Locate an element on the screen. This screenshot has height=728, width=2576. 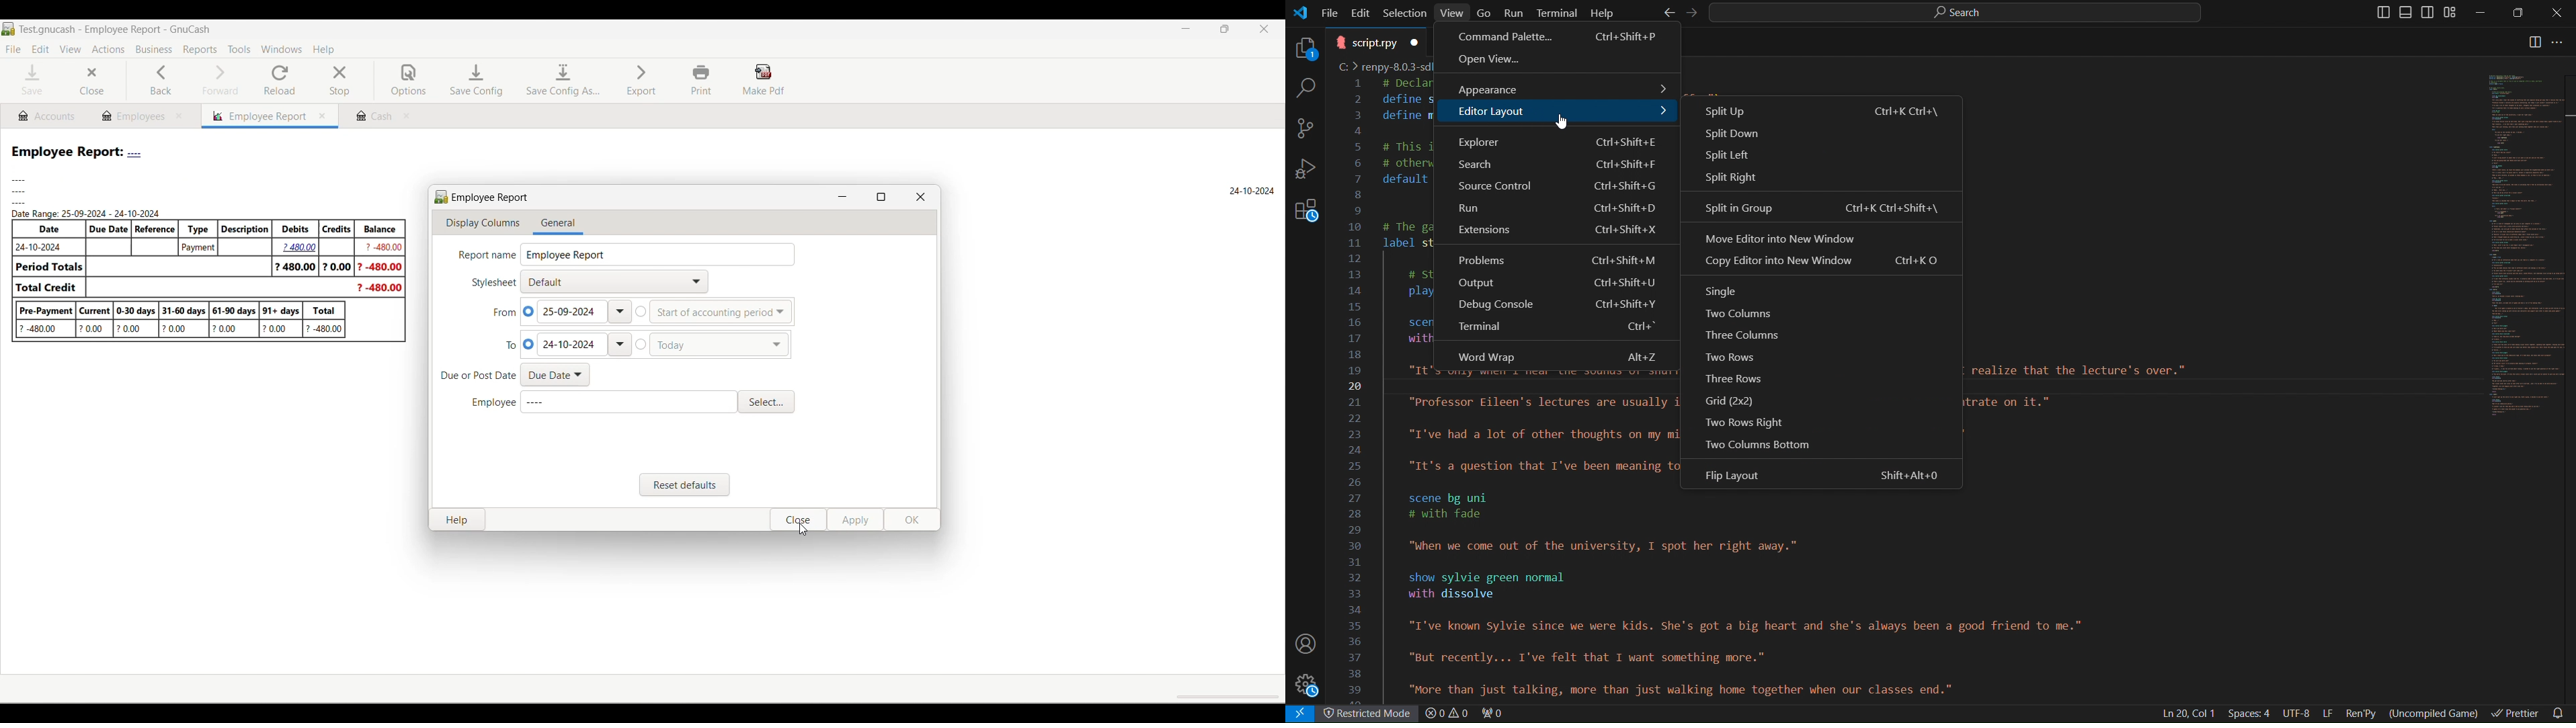
Search bar is located at coordinates (1952, 12).